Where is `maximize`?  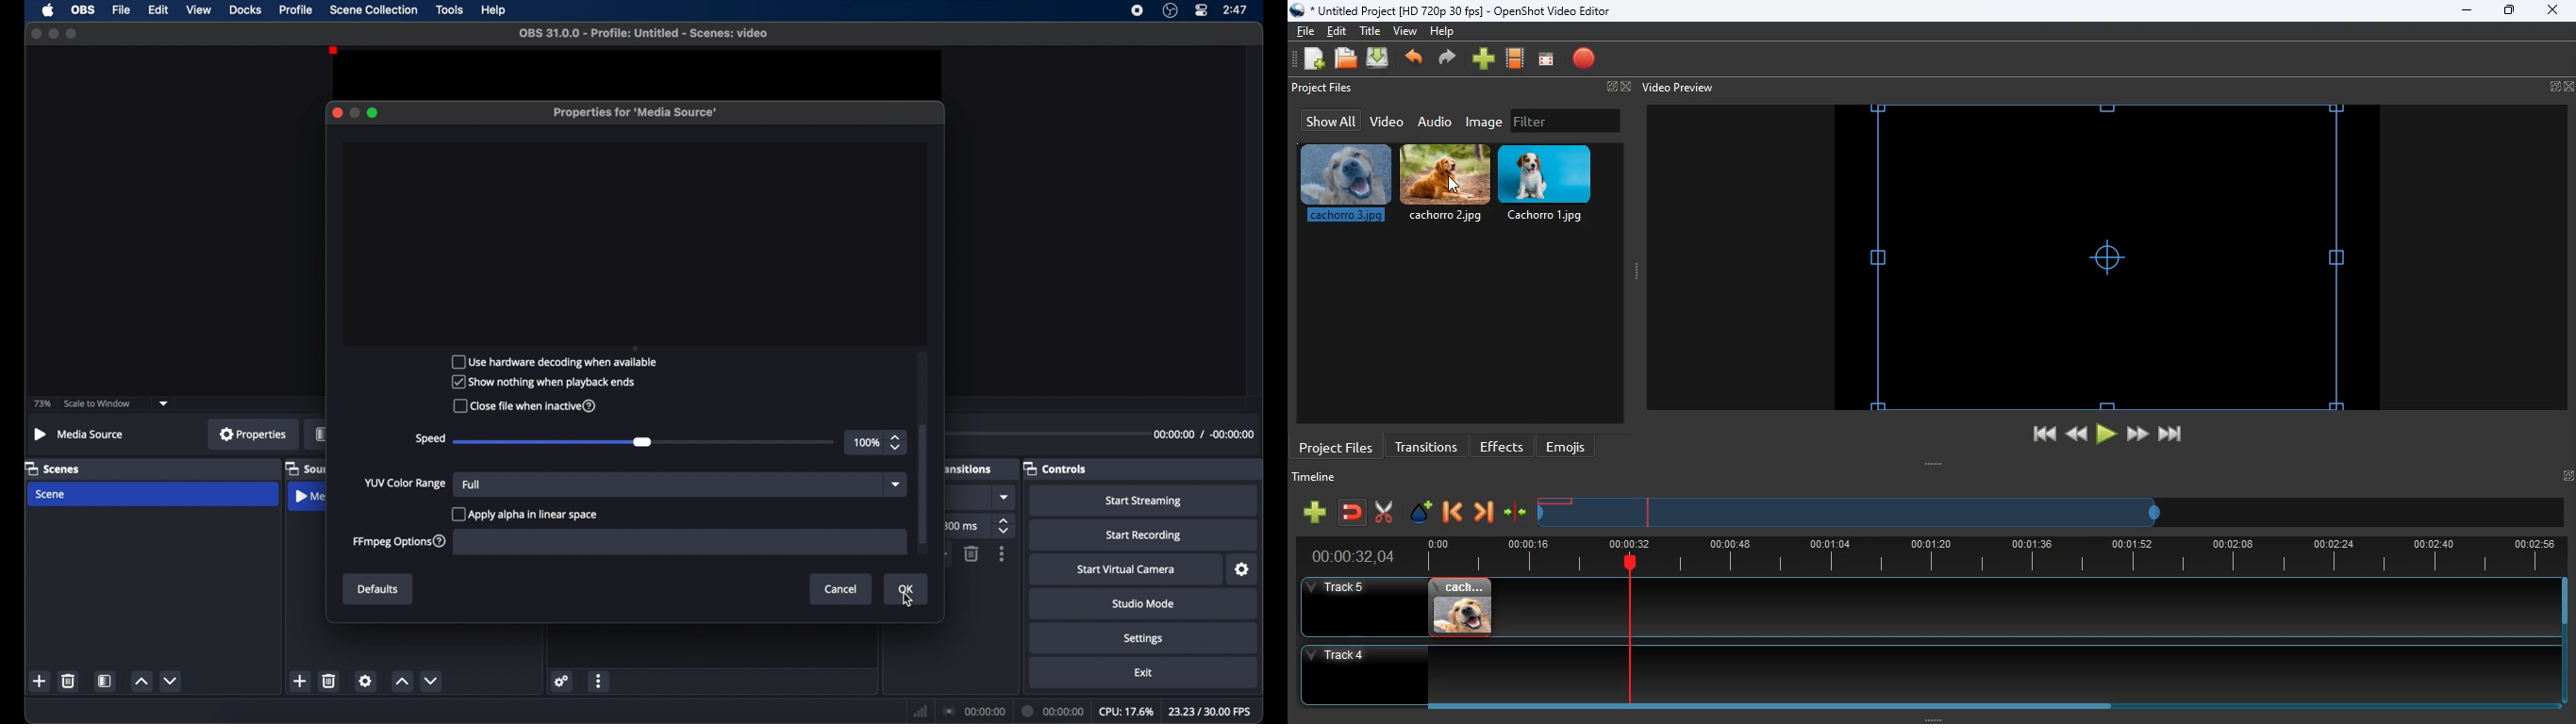 maximize is located at coordinates (2510, 12).